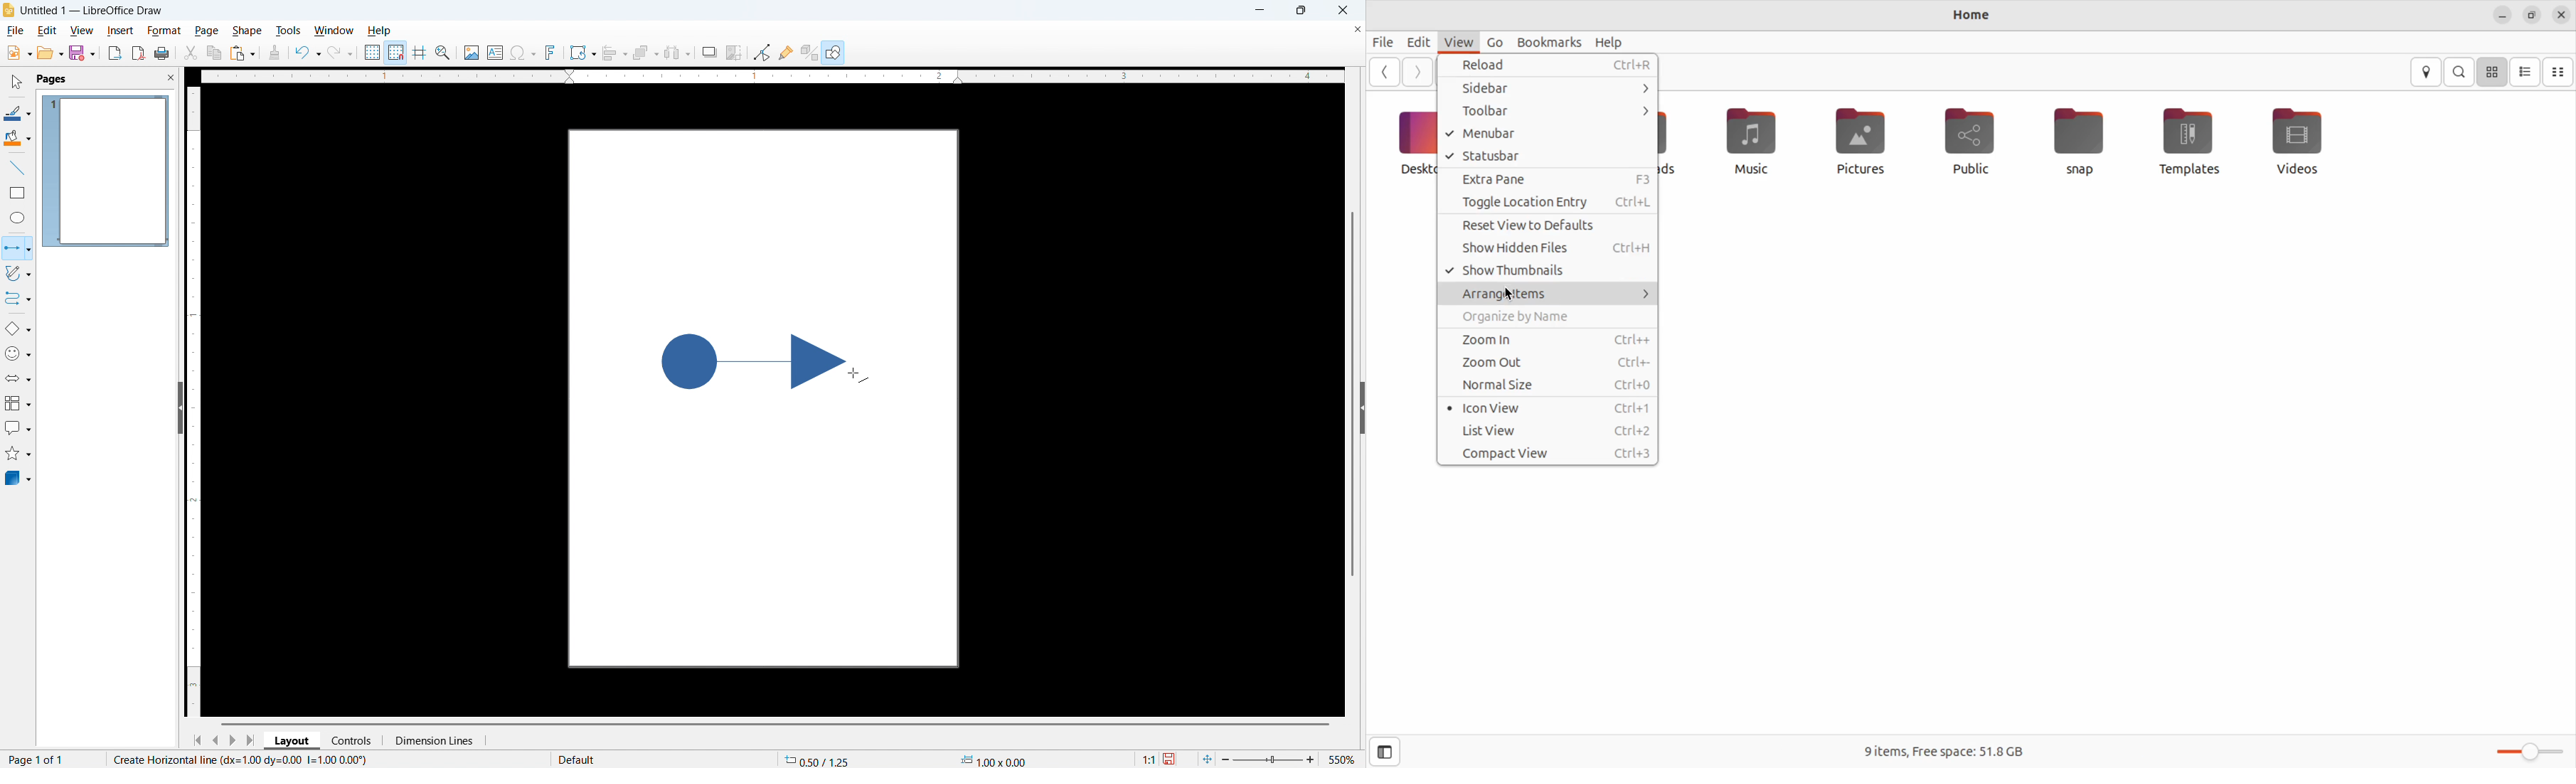 Image resolution: width=2576 pixels, height=784 pixels. Describe the element at coordinates (139, 53) in the screenshot. I see `Export as P D F ` at that location.